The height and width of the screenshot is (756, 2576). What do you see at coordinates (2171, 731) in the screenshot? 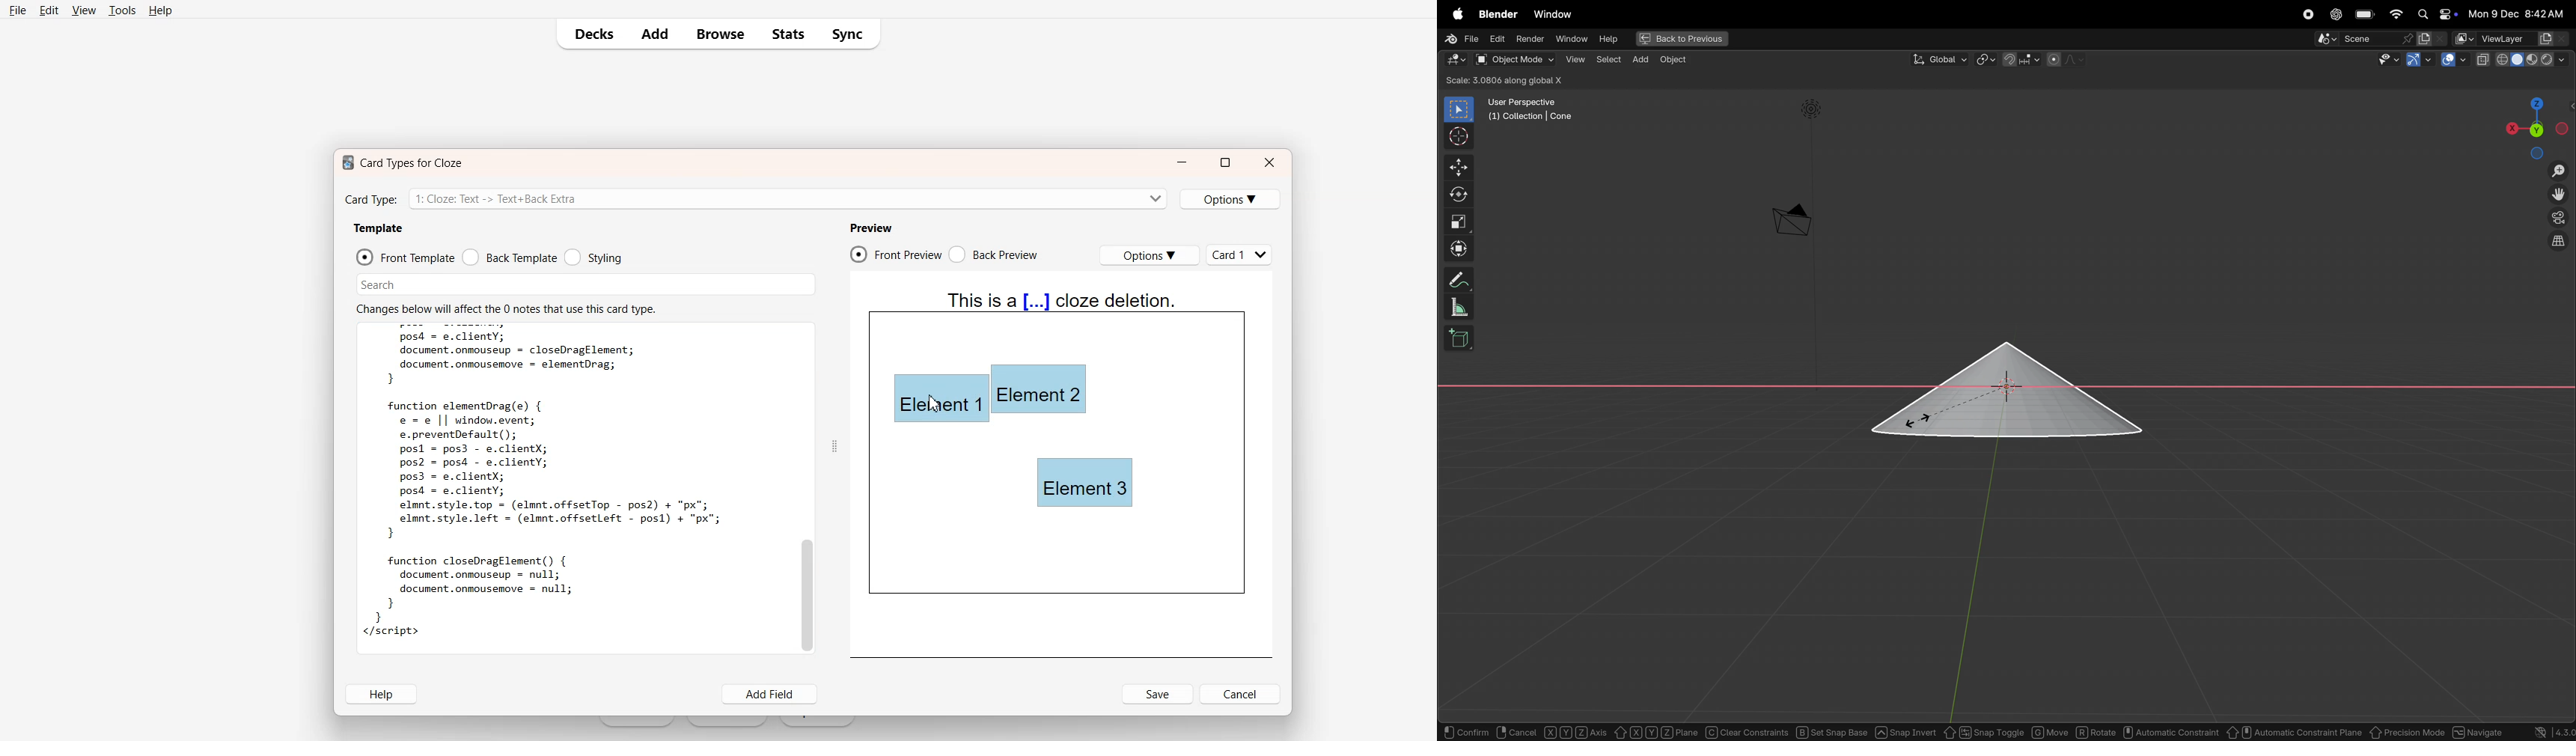
I see `automatic constraint` at bounding box center [2171, 731].